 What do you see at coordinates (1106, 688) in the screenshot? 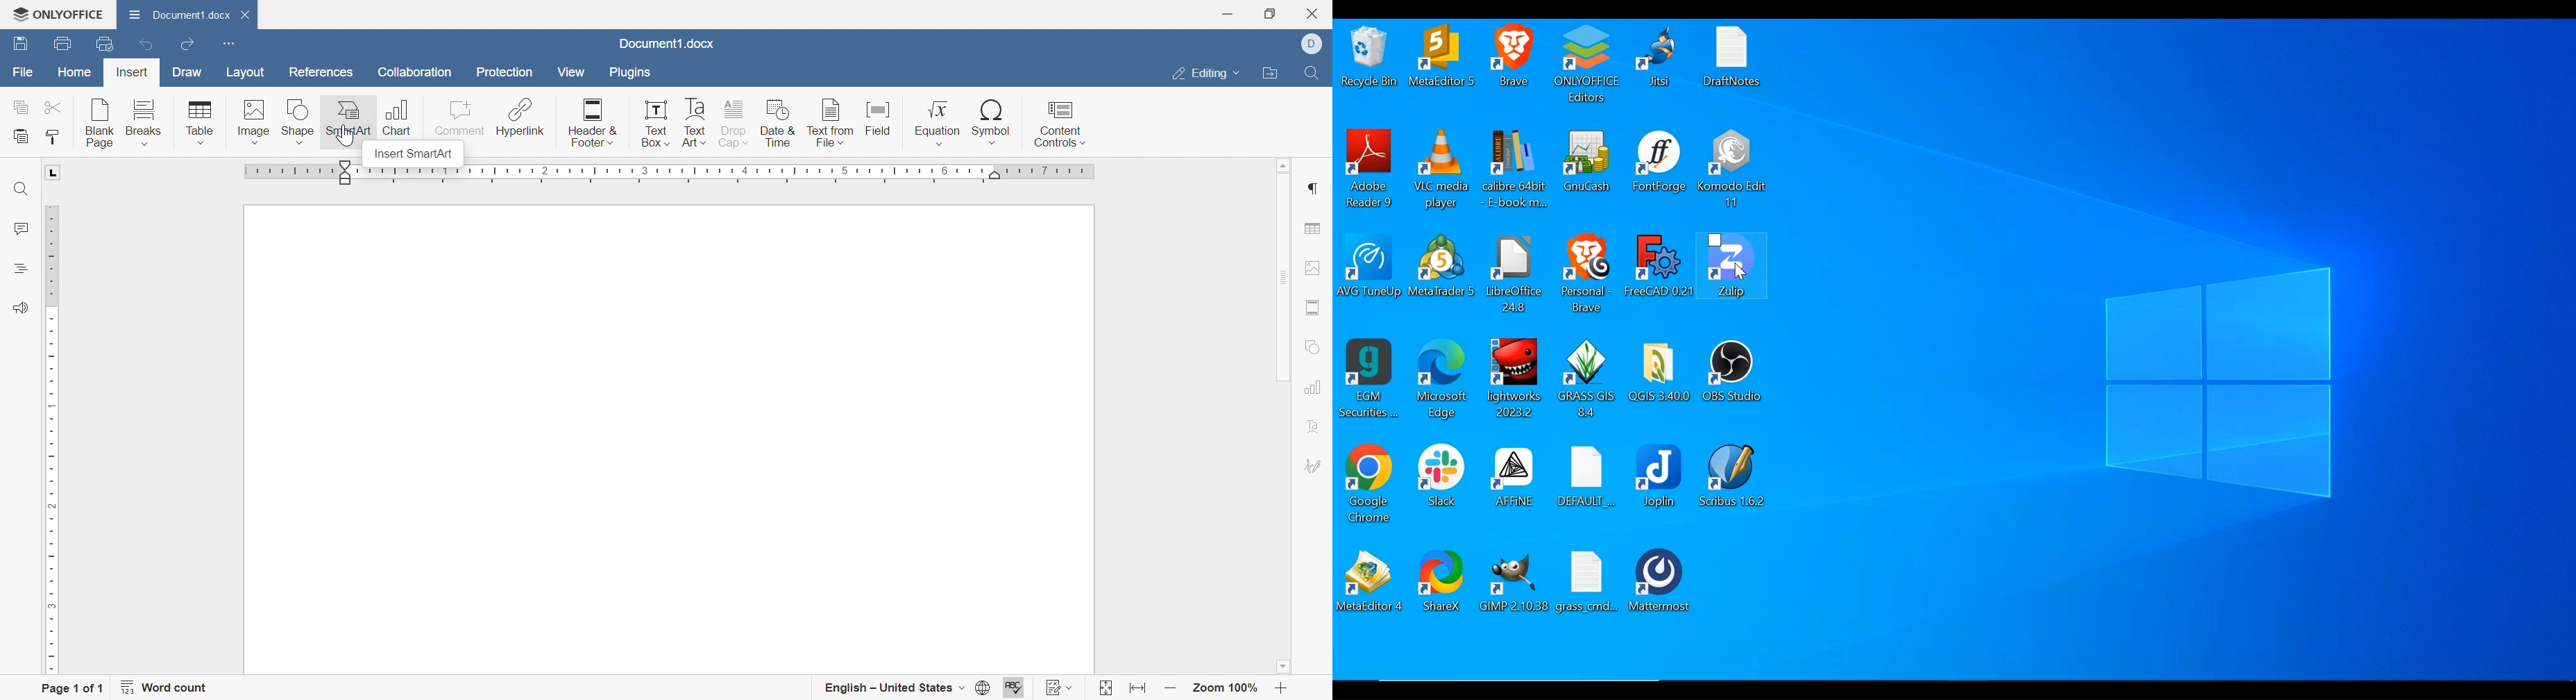
I see `Fit to page` at bounding box center [1106, 688].